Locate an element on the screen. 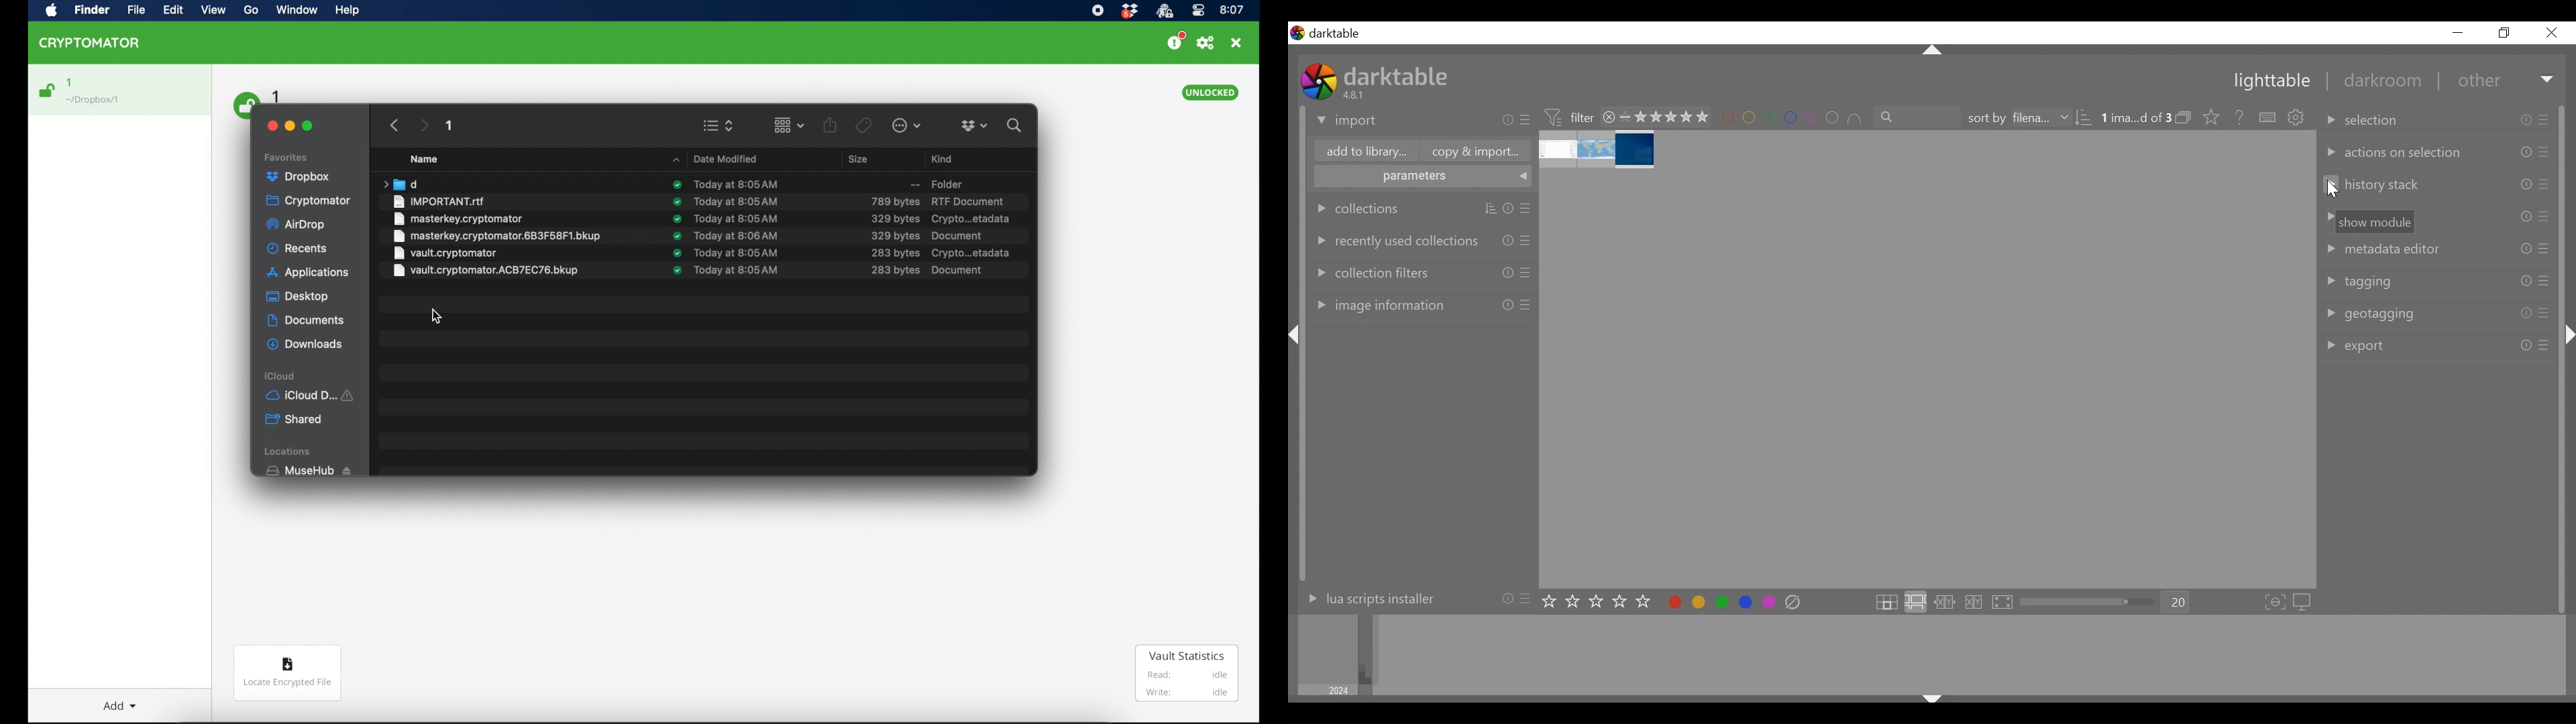  Go is located at coordinates (256, 13).